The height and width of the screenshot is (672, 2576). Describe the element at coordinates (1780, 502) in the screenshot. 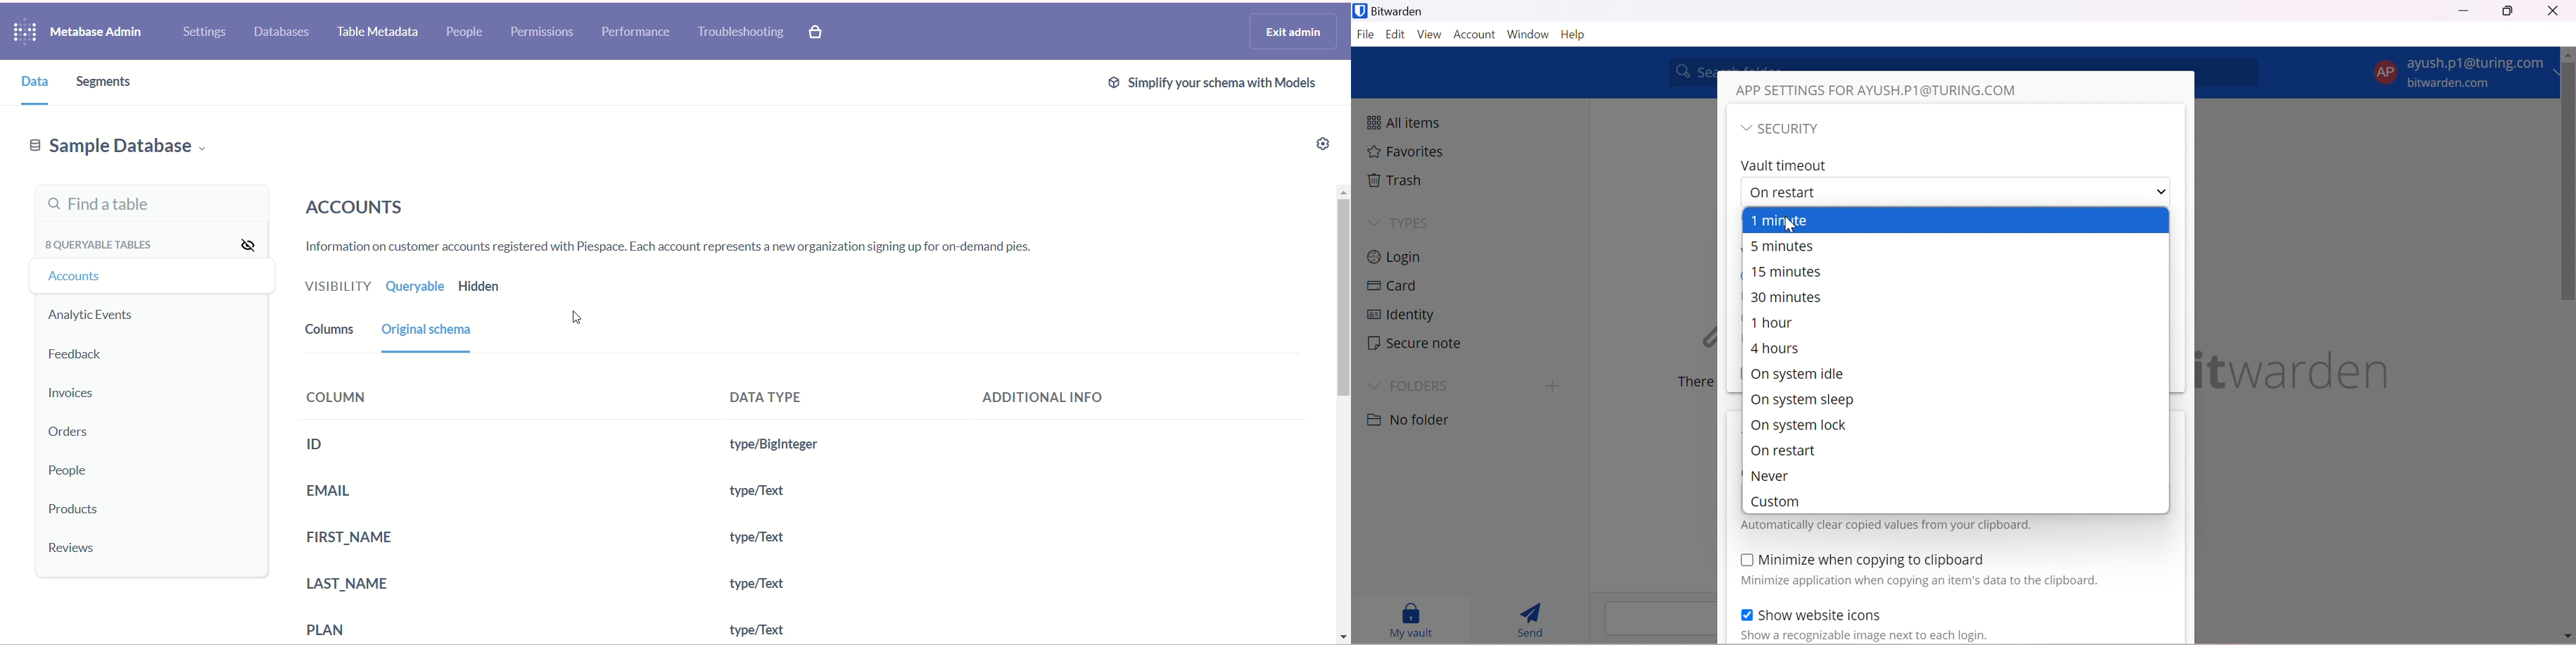

I see `Custom` at that location.